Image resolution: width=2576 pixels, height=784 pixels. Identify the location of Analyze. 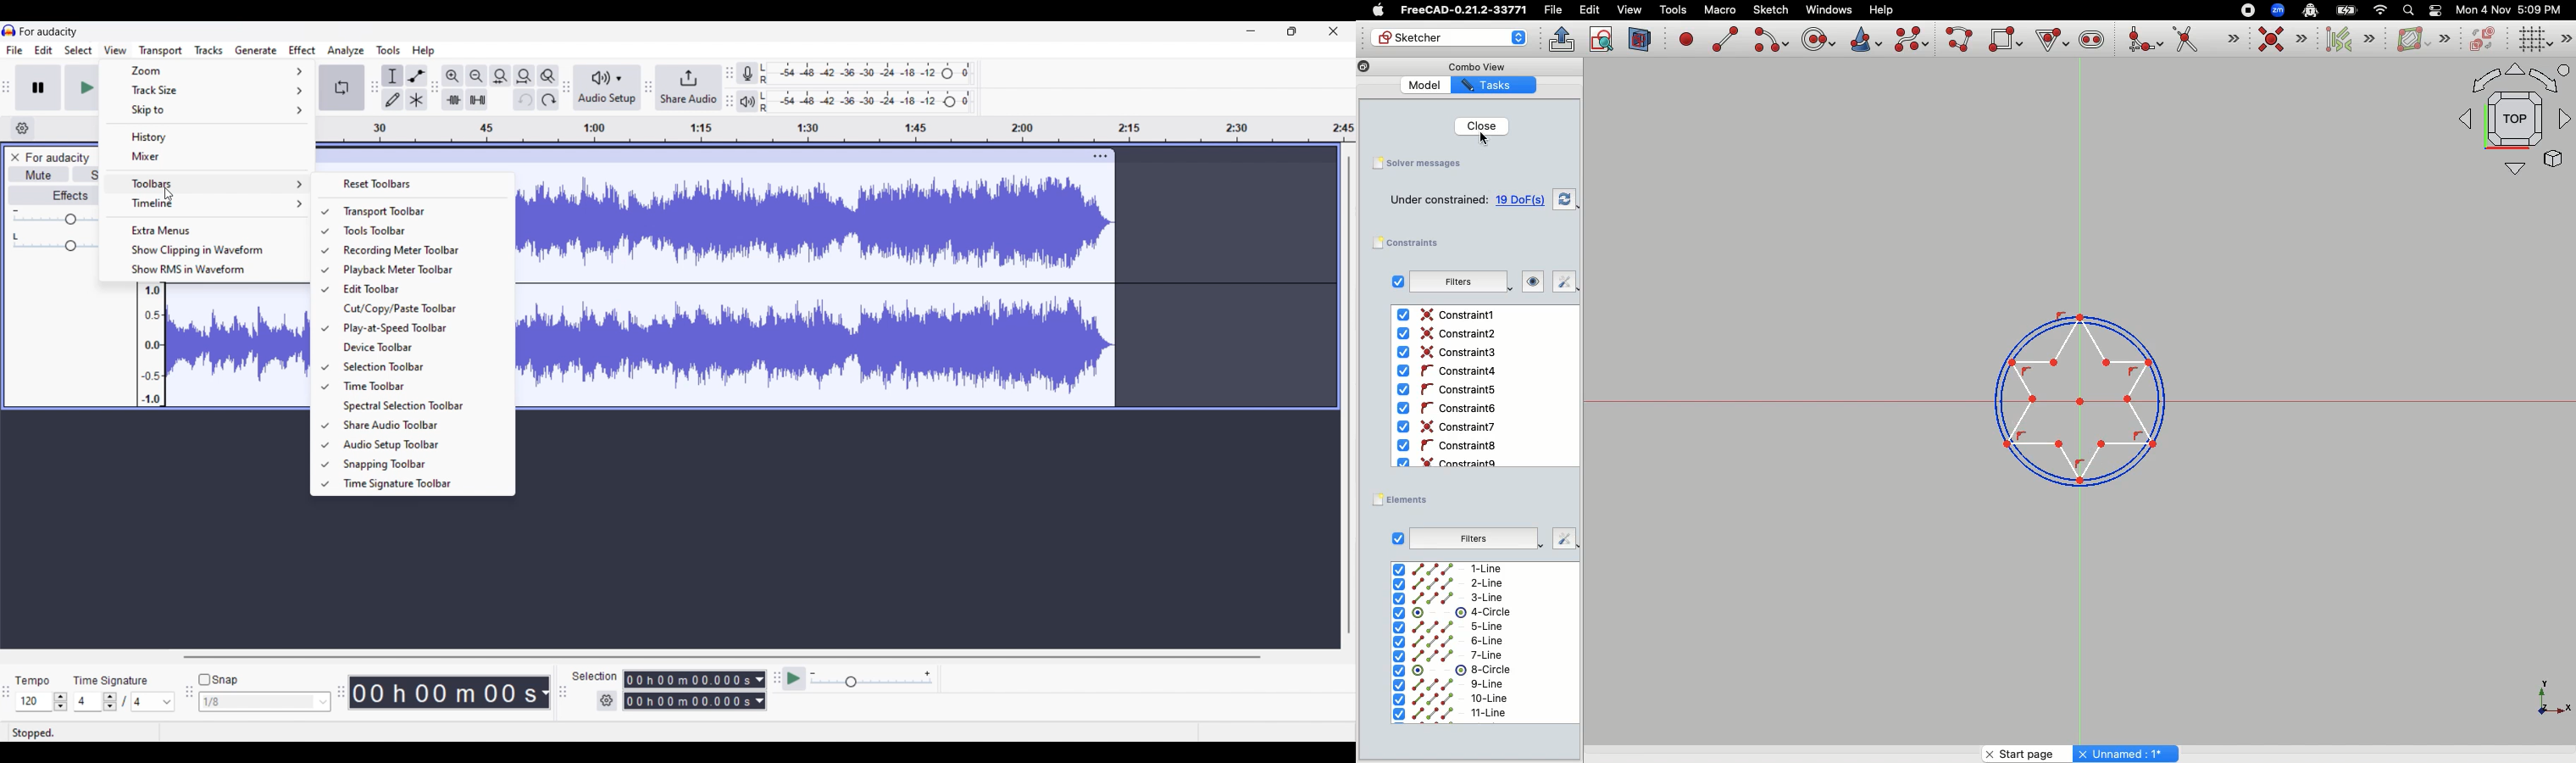
(346, 51).